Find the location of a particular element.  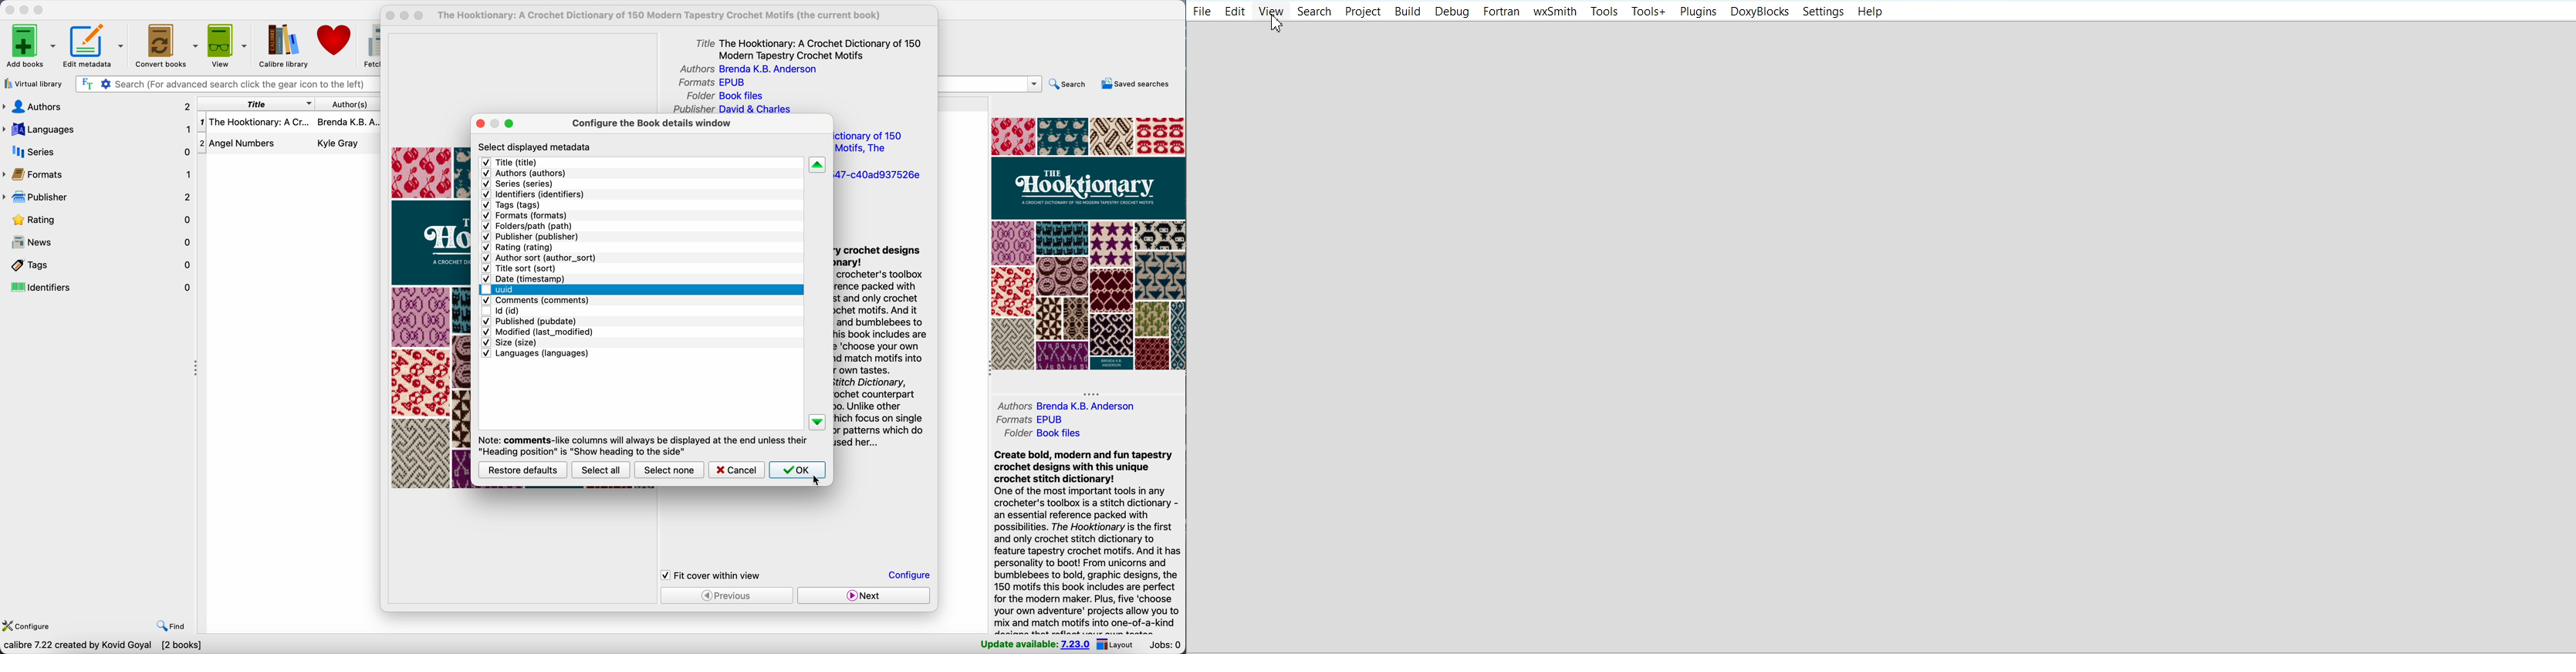

configure the book details window is located at coordinates (651, 126).